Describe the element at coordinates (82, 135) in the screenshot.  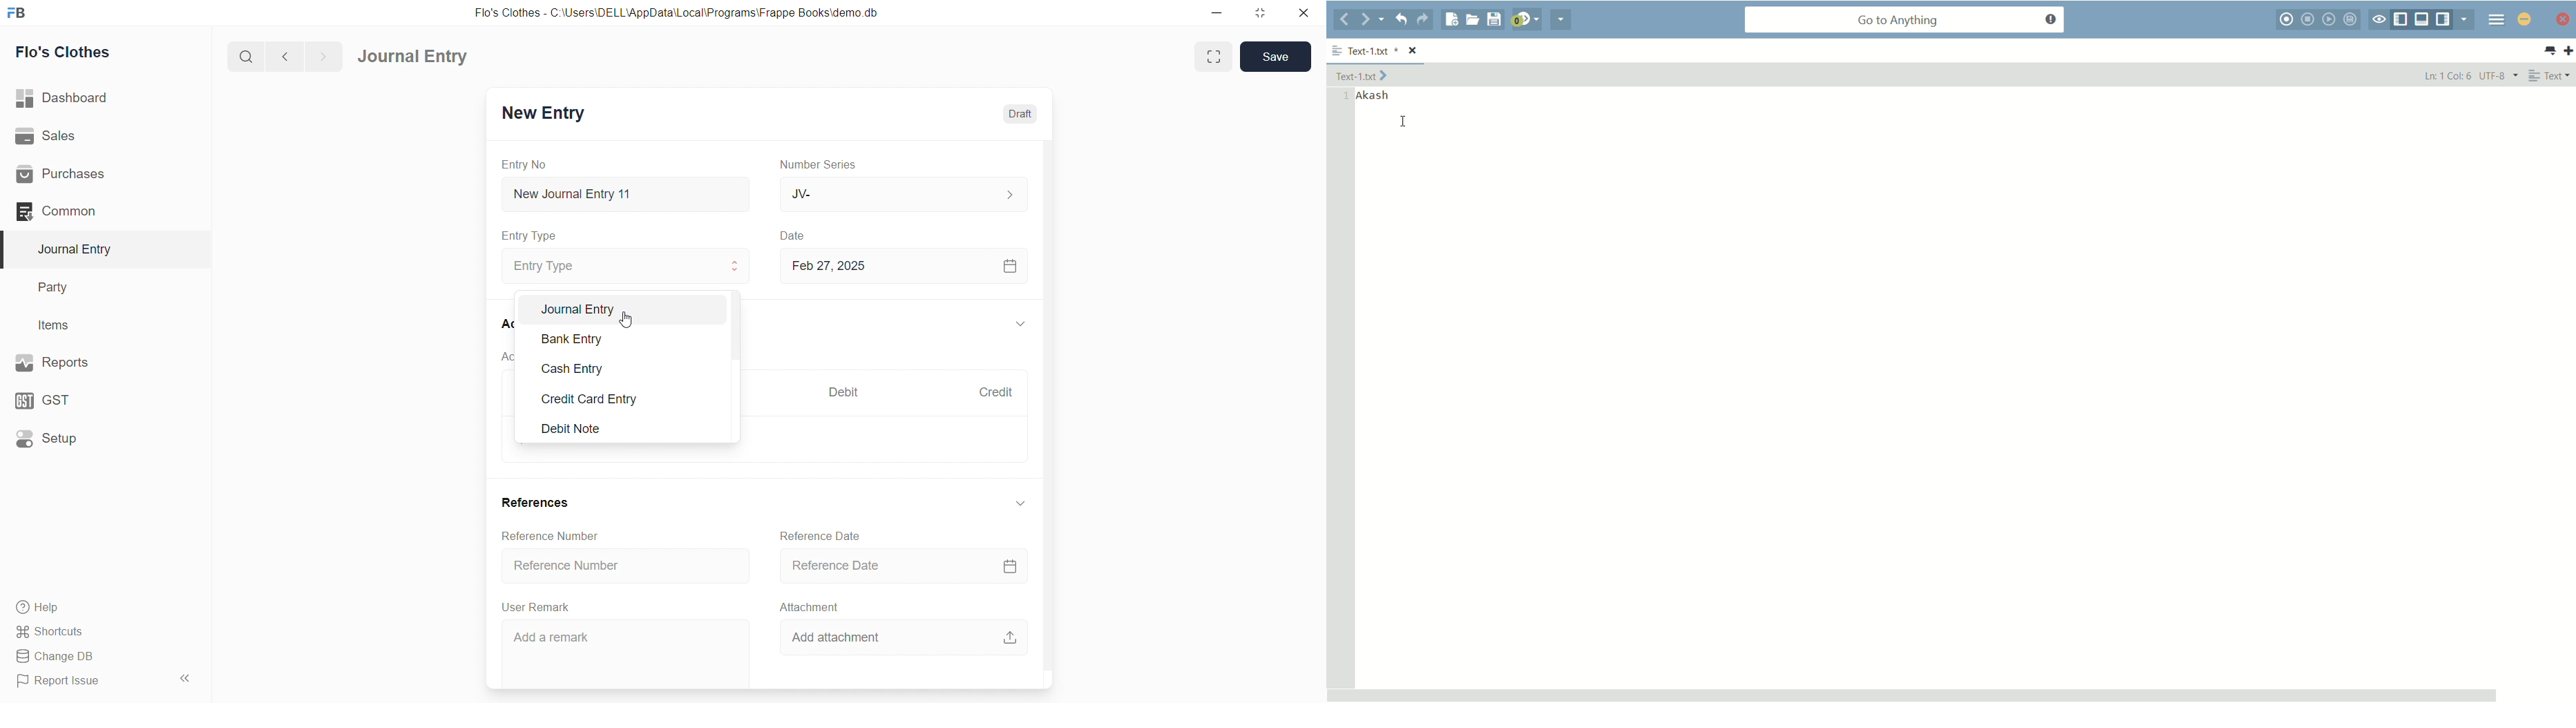
I see `Sales` at that location.